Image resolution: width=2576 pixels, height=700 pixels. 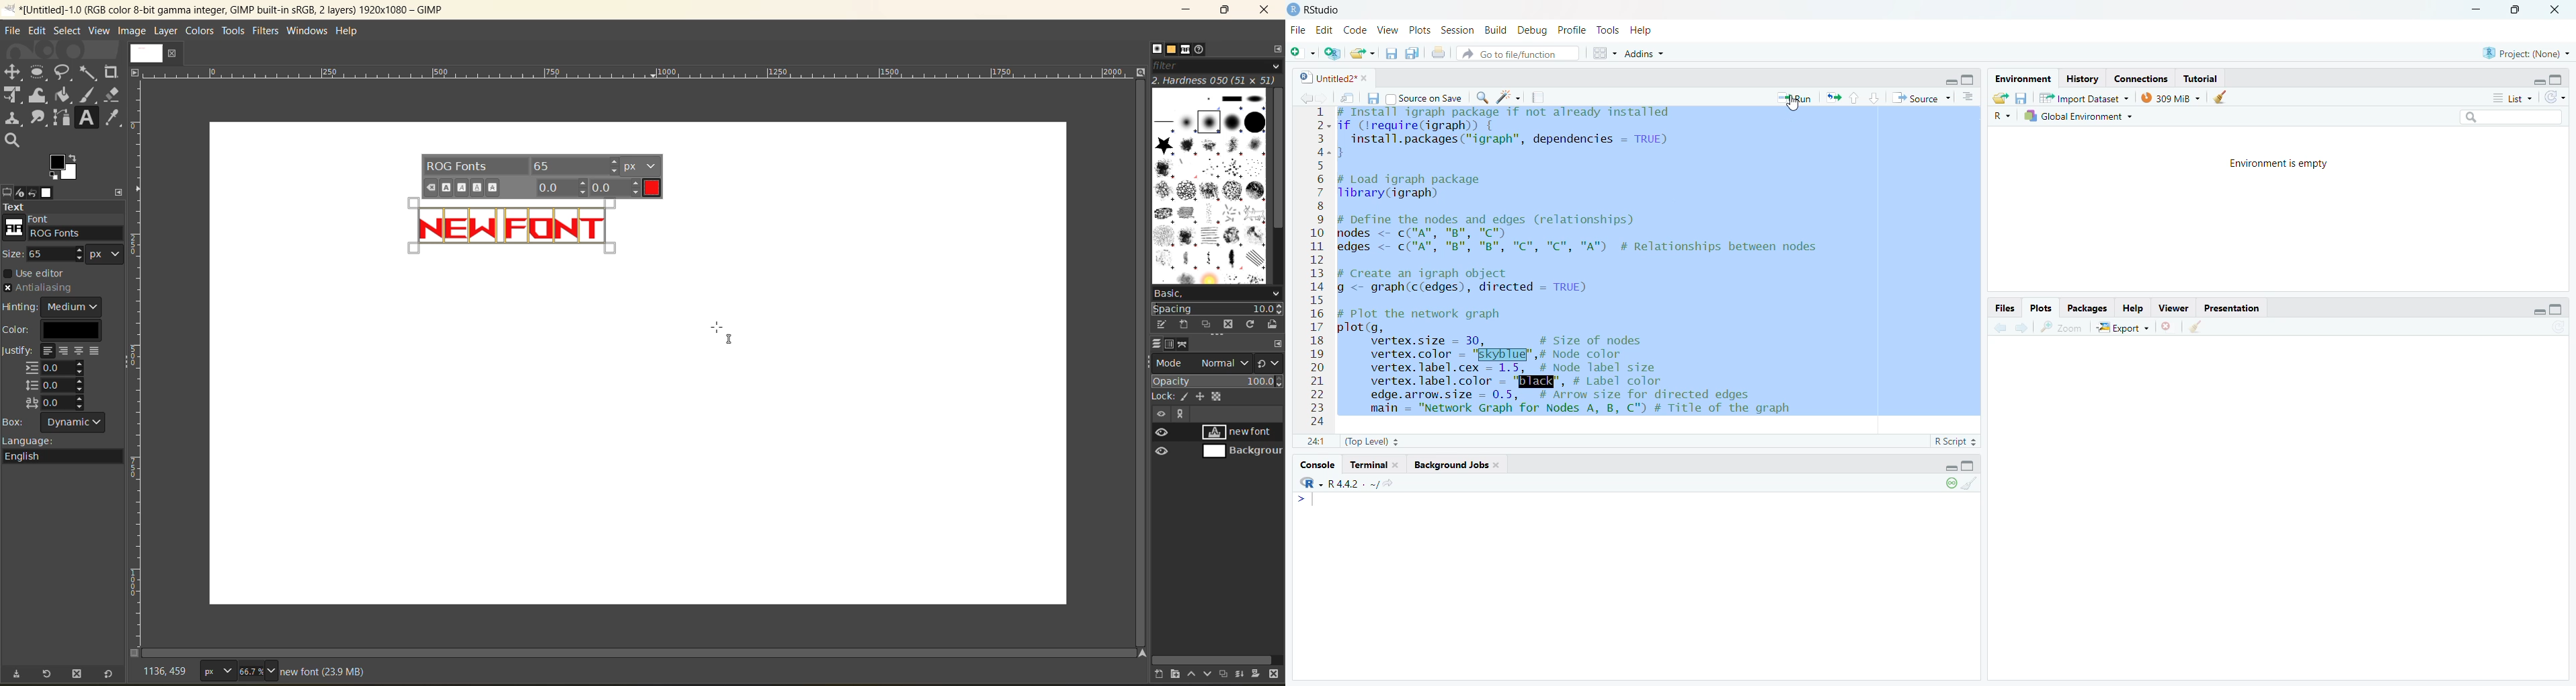 What do you see at coordinates (2278, 165) in the screenshot?
I see `Environment is empty` at bounding box center [2278, 165].